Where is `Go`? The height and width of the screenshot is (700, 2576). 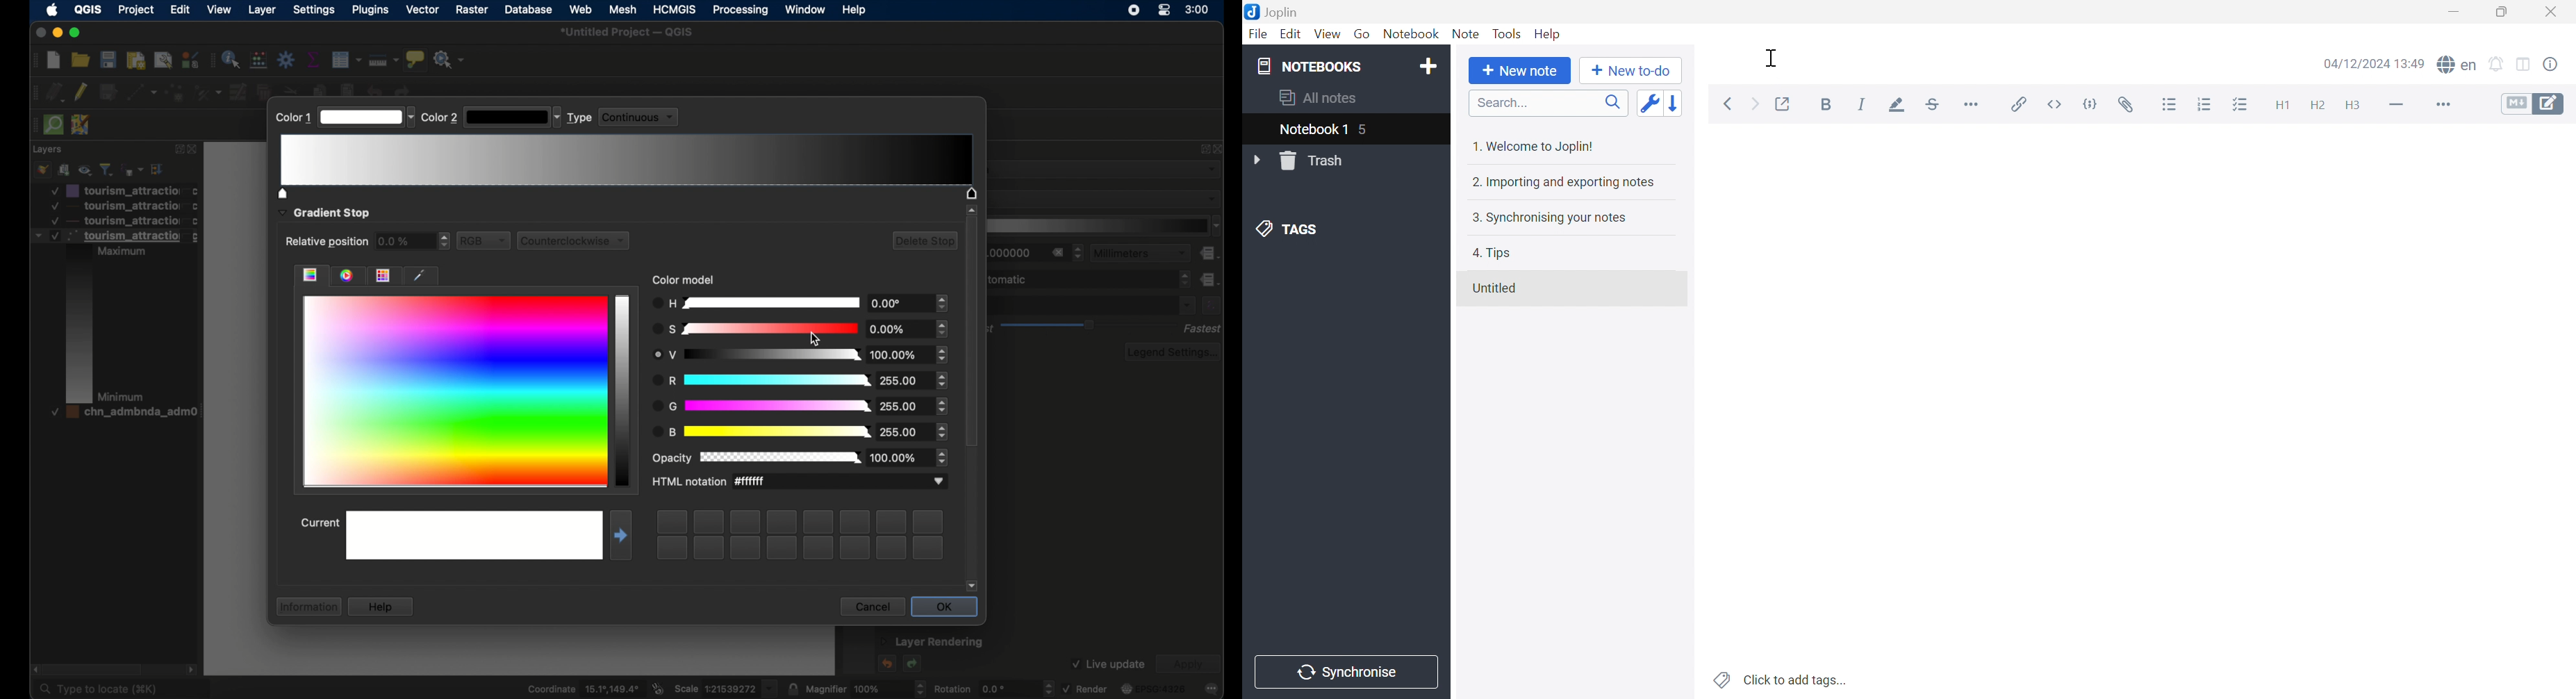 Go is located at coordinates (1362, 33).